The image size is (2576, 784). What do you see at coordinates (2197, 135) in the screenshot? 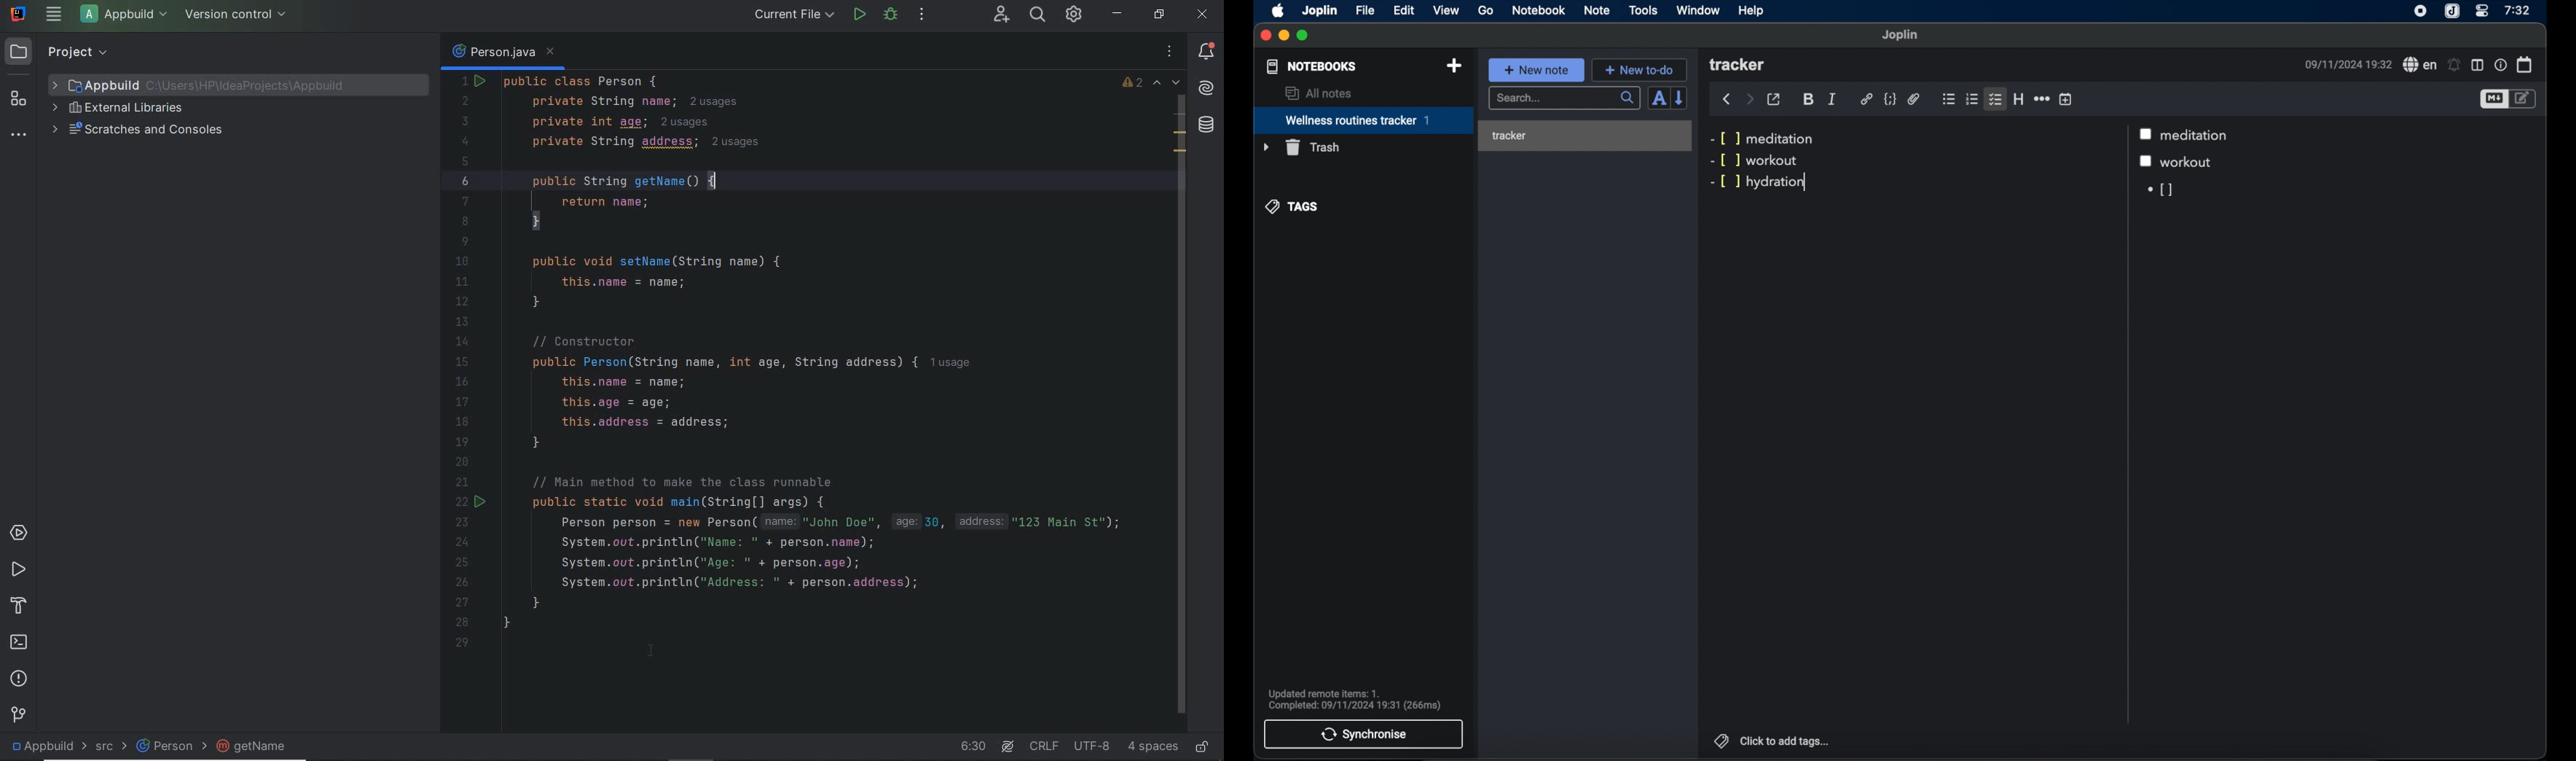
I see `meditation` at bounding box center [2197, 135].